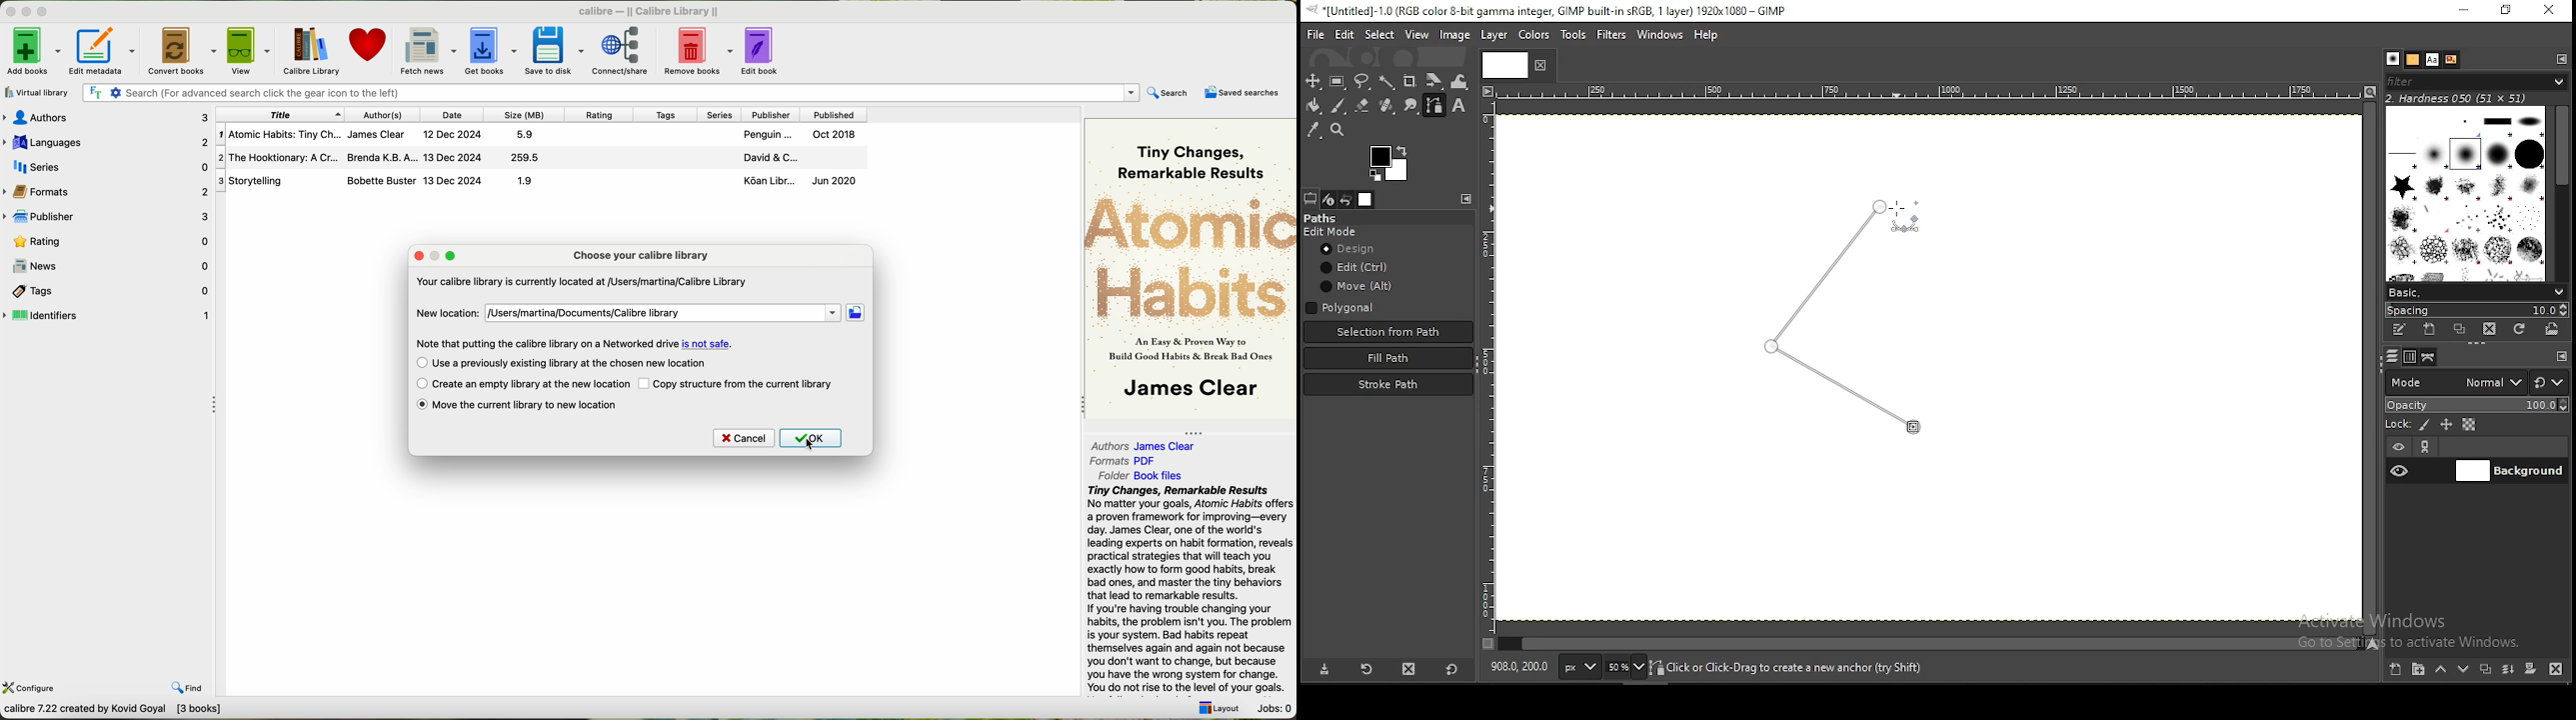  What do you see at coordinates (858, 314) in the screenshot?
I see `click on new location` at bounding box center [858, 314].